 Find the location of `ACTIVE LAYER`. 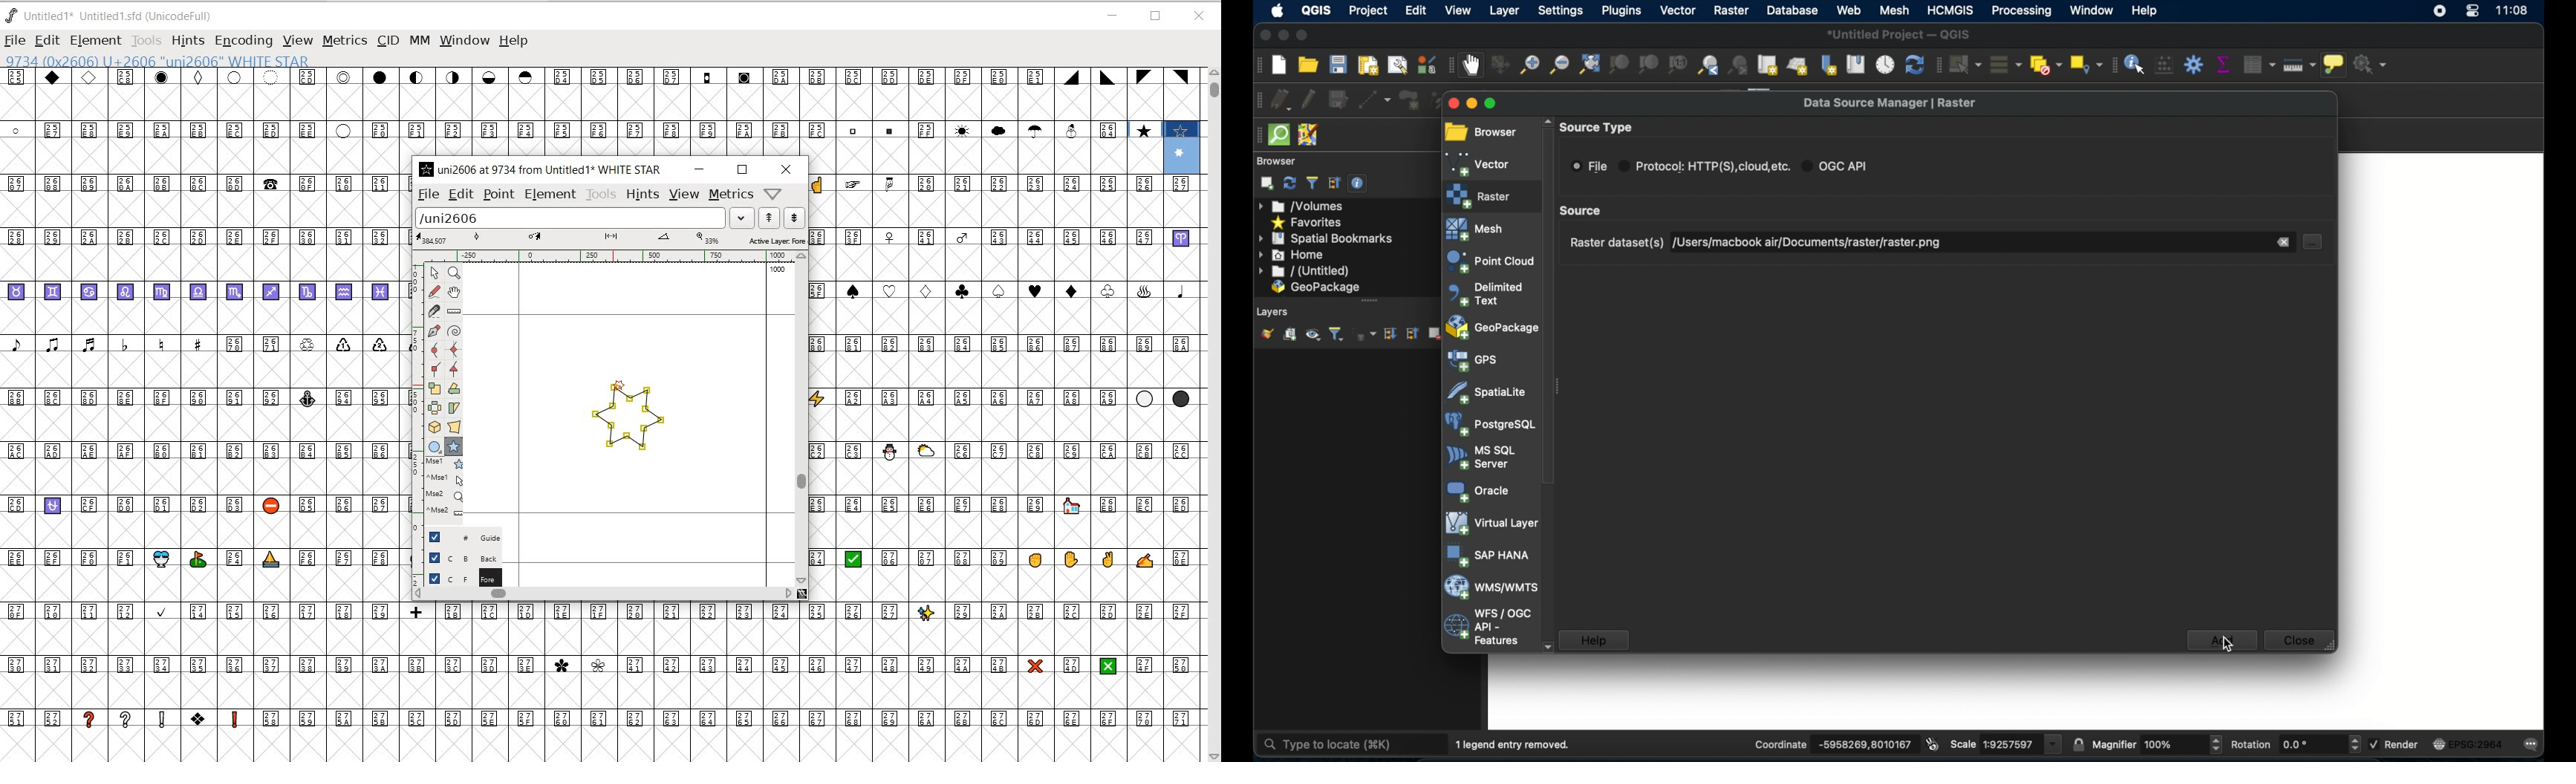

ACTIVE LAYER is located at coordinates (611, 238).